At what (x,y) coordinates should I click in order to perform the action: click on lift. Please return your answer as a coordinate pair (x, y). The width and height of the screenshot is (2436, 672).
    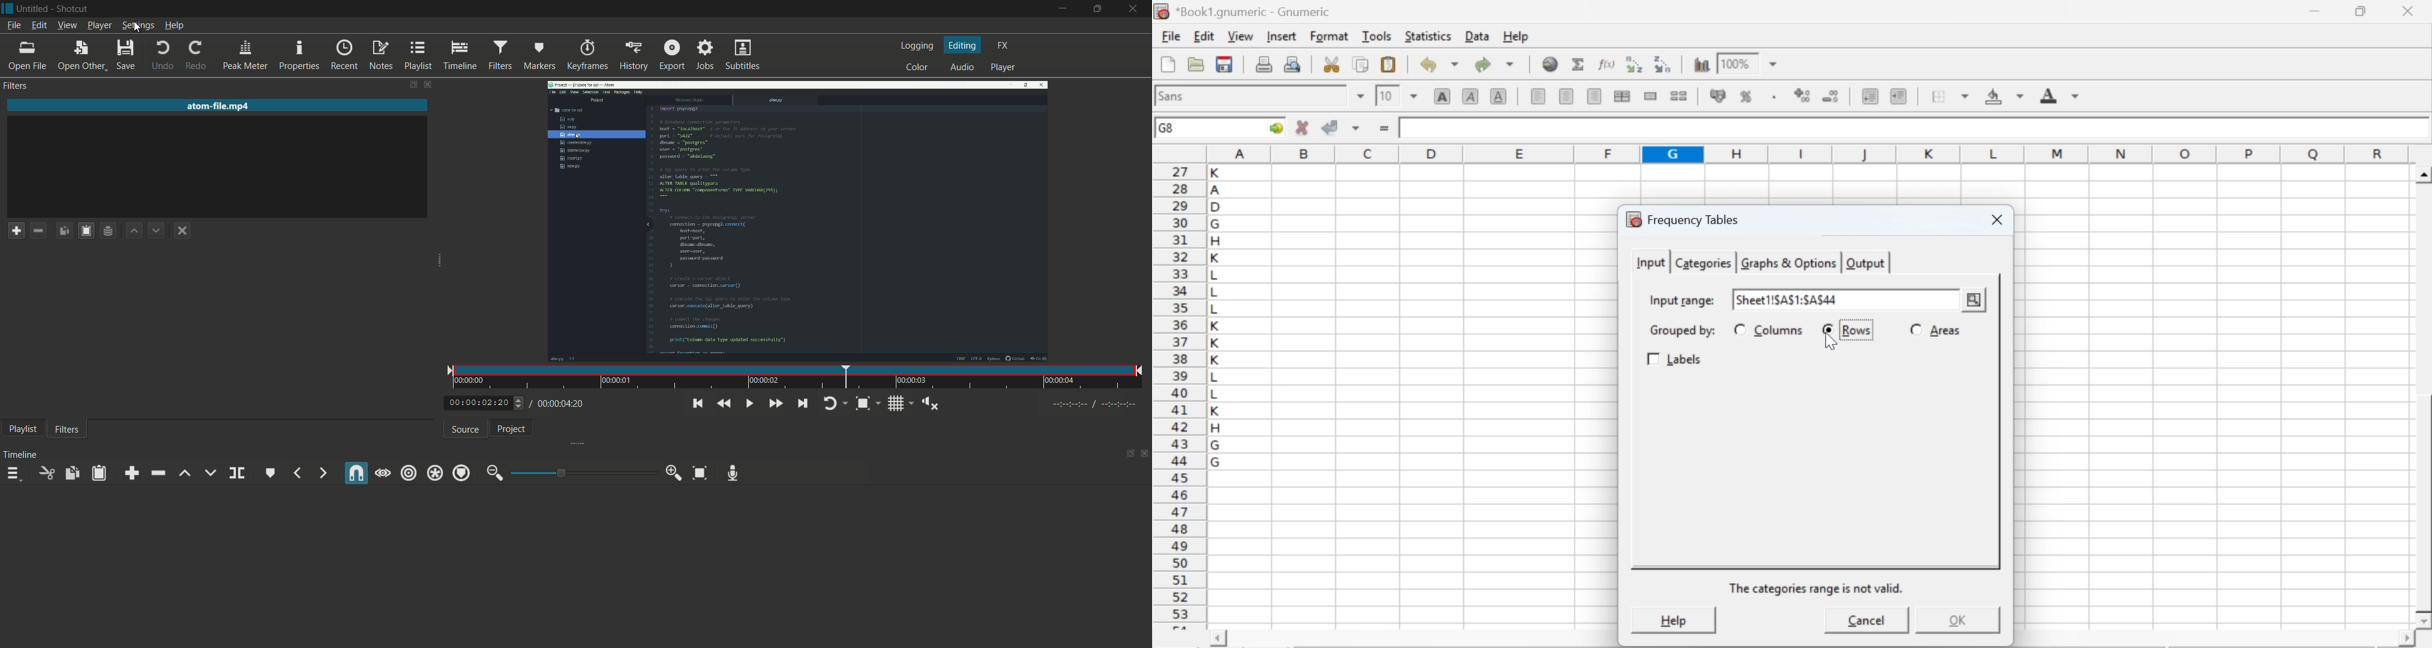
    Looking at the image, I should click on (185, 475).